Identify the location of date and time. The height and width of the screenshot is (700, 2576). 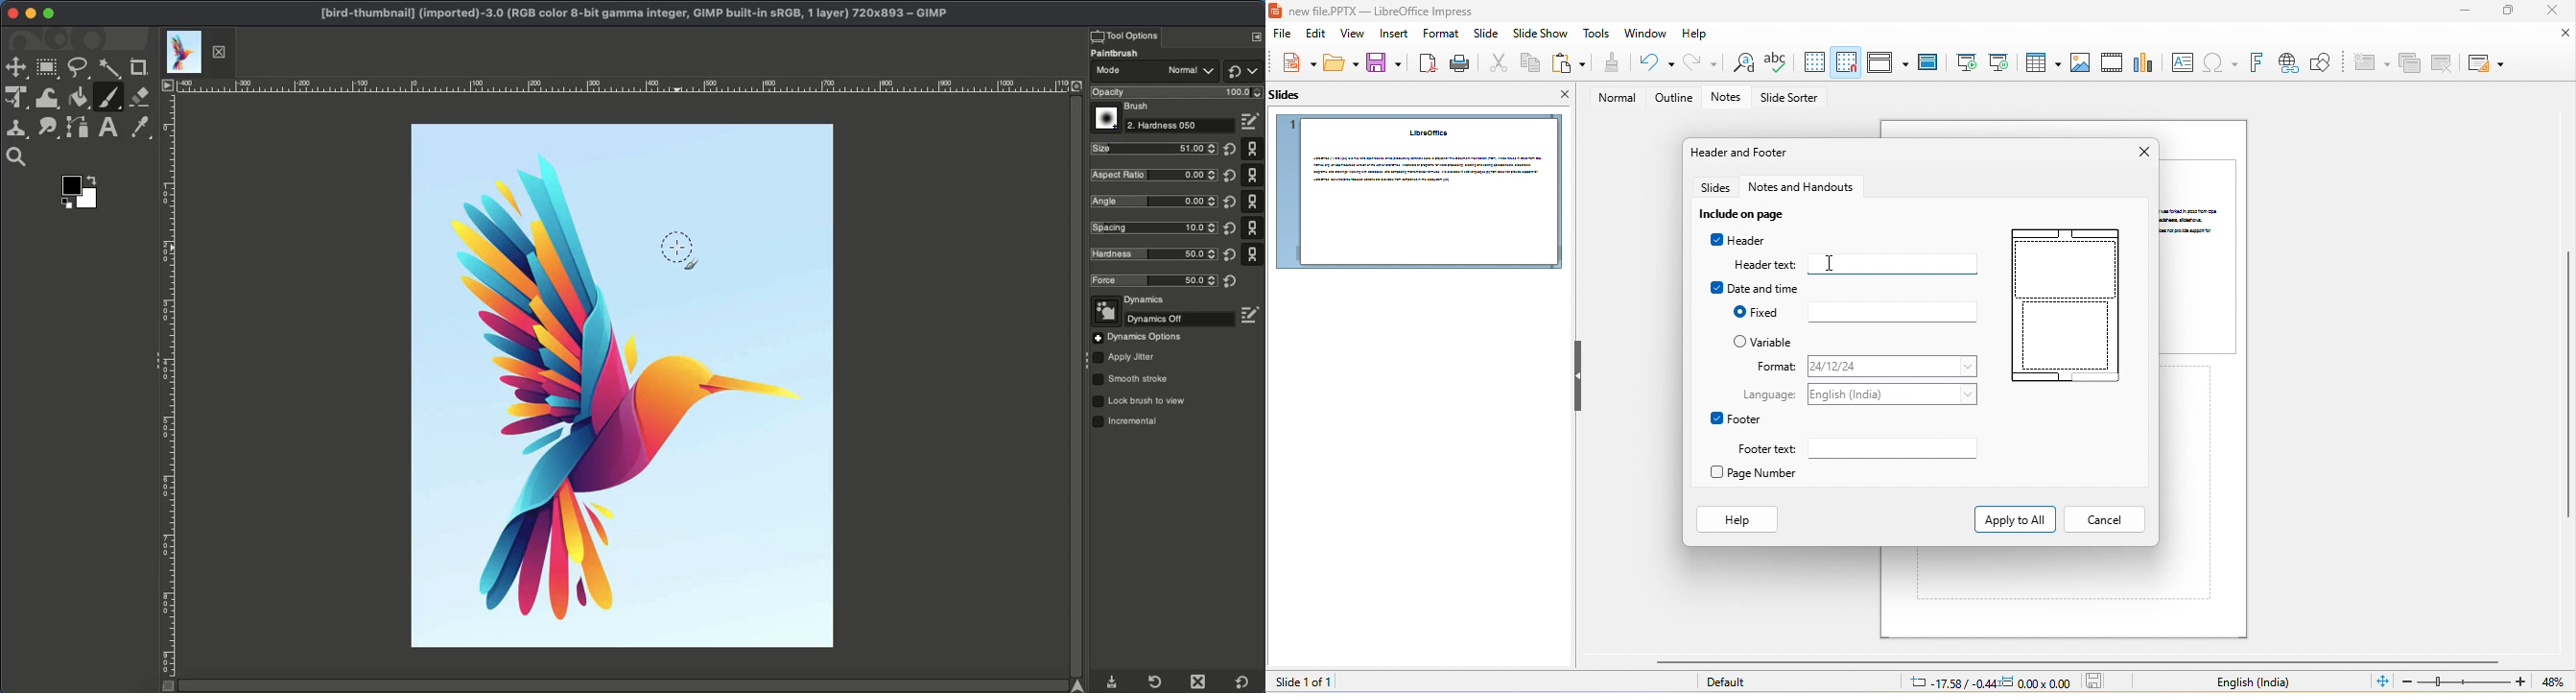
(1755, 288).